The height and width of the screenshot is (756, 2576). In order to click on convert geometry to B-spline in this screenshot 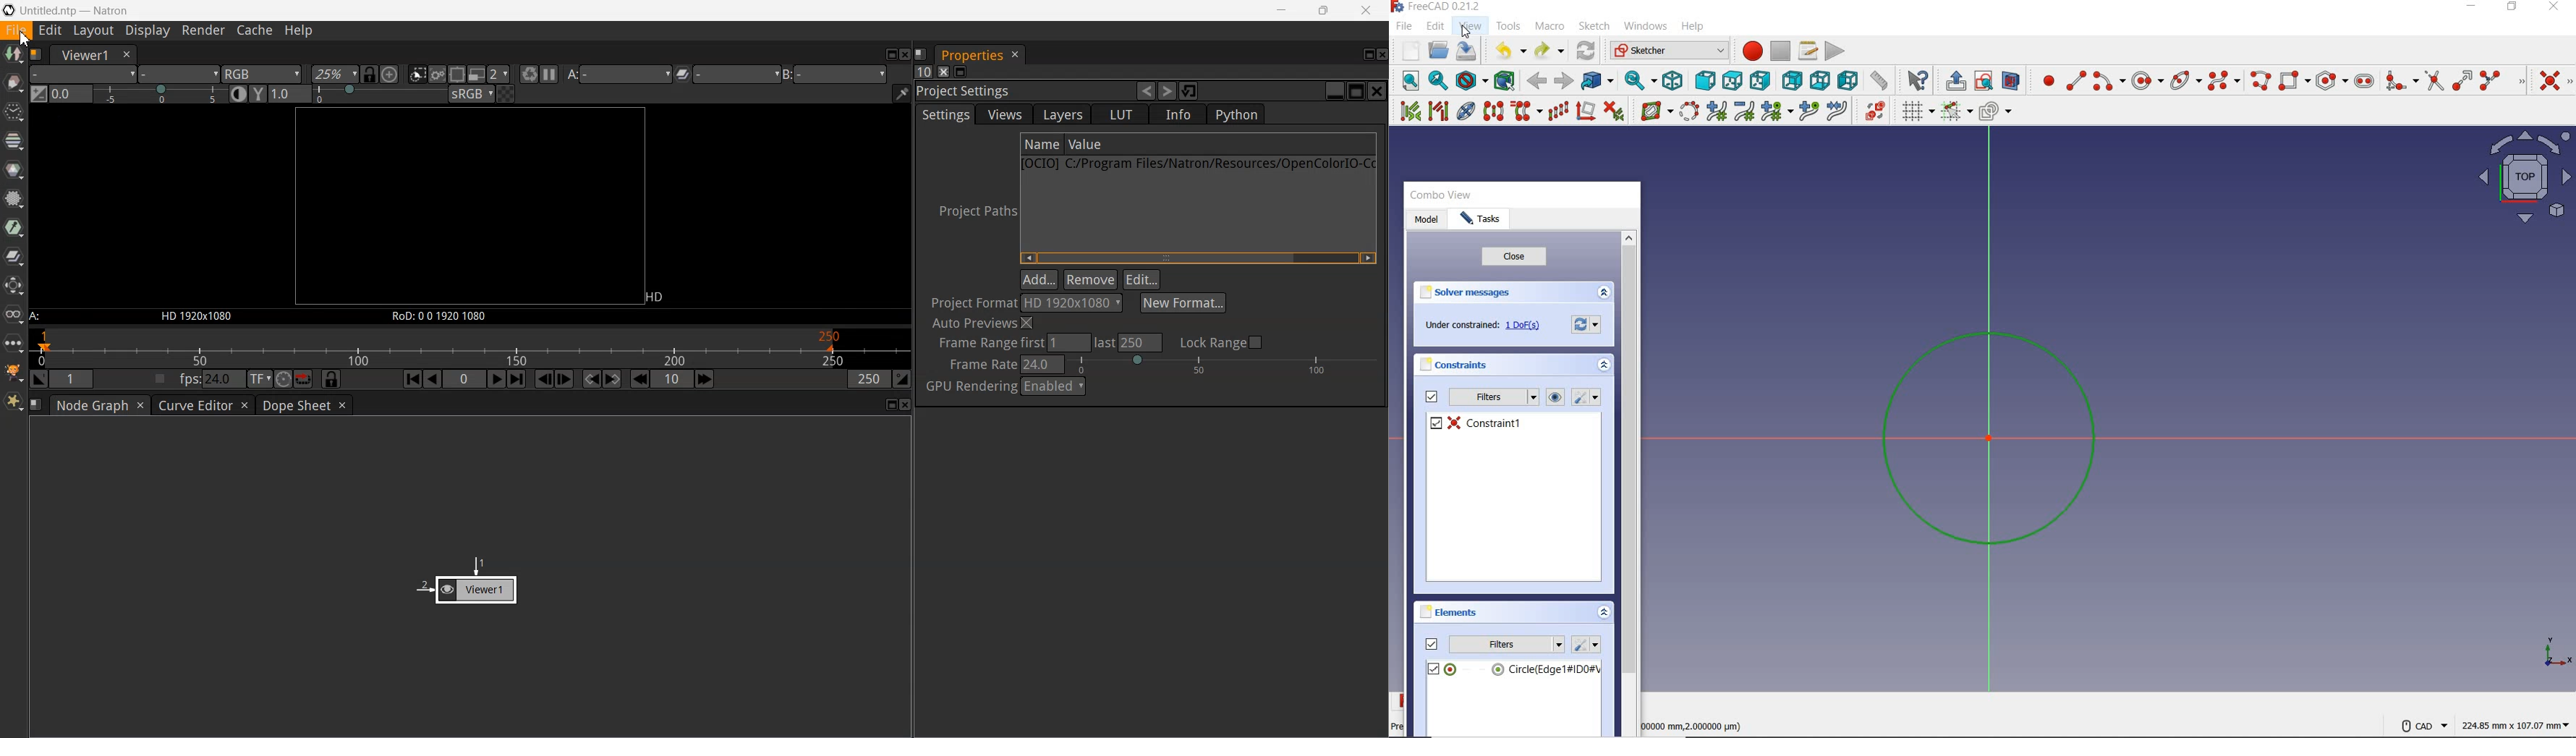, I will do `click(1686, 112)`.